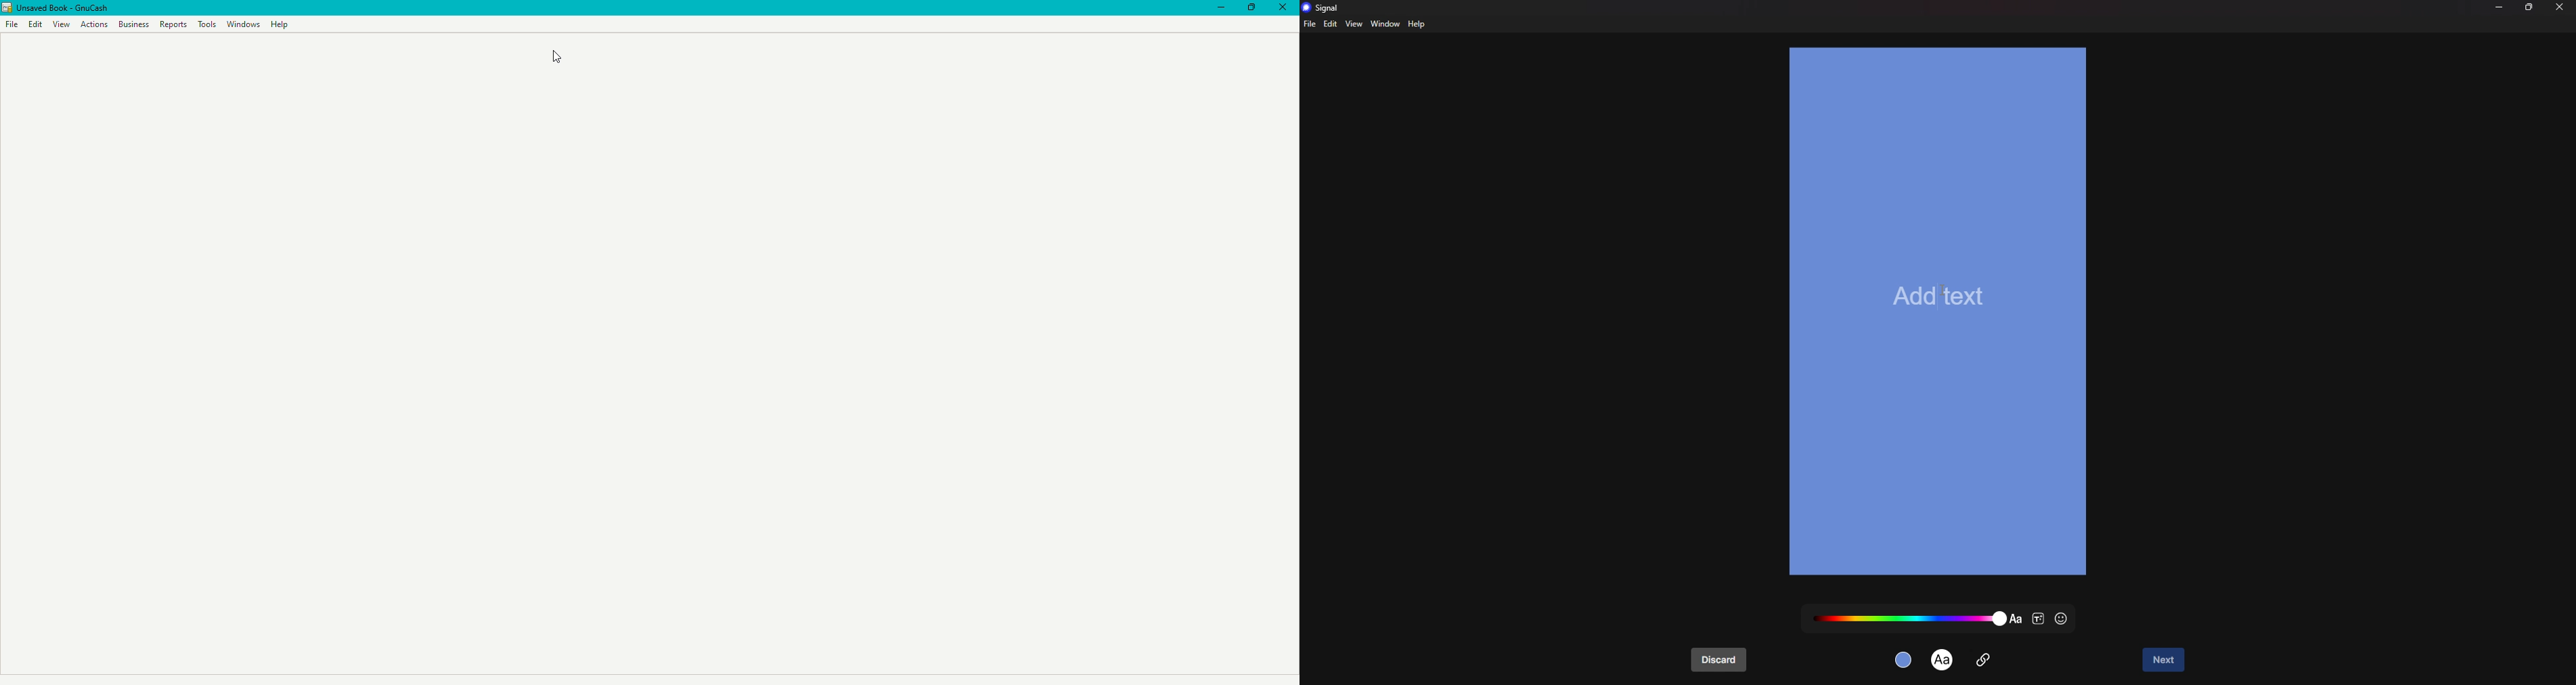  I want to click on Business, so click(132, 24).